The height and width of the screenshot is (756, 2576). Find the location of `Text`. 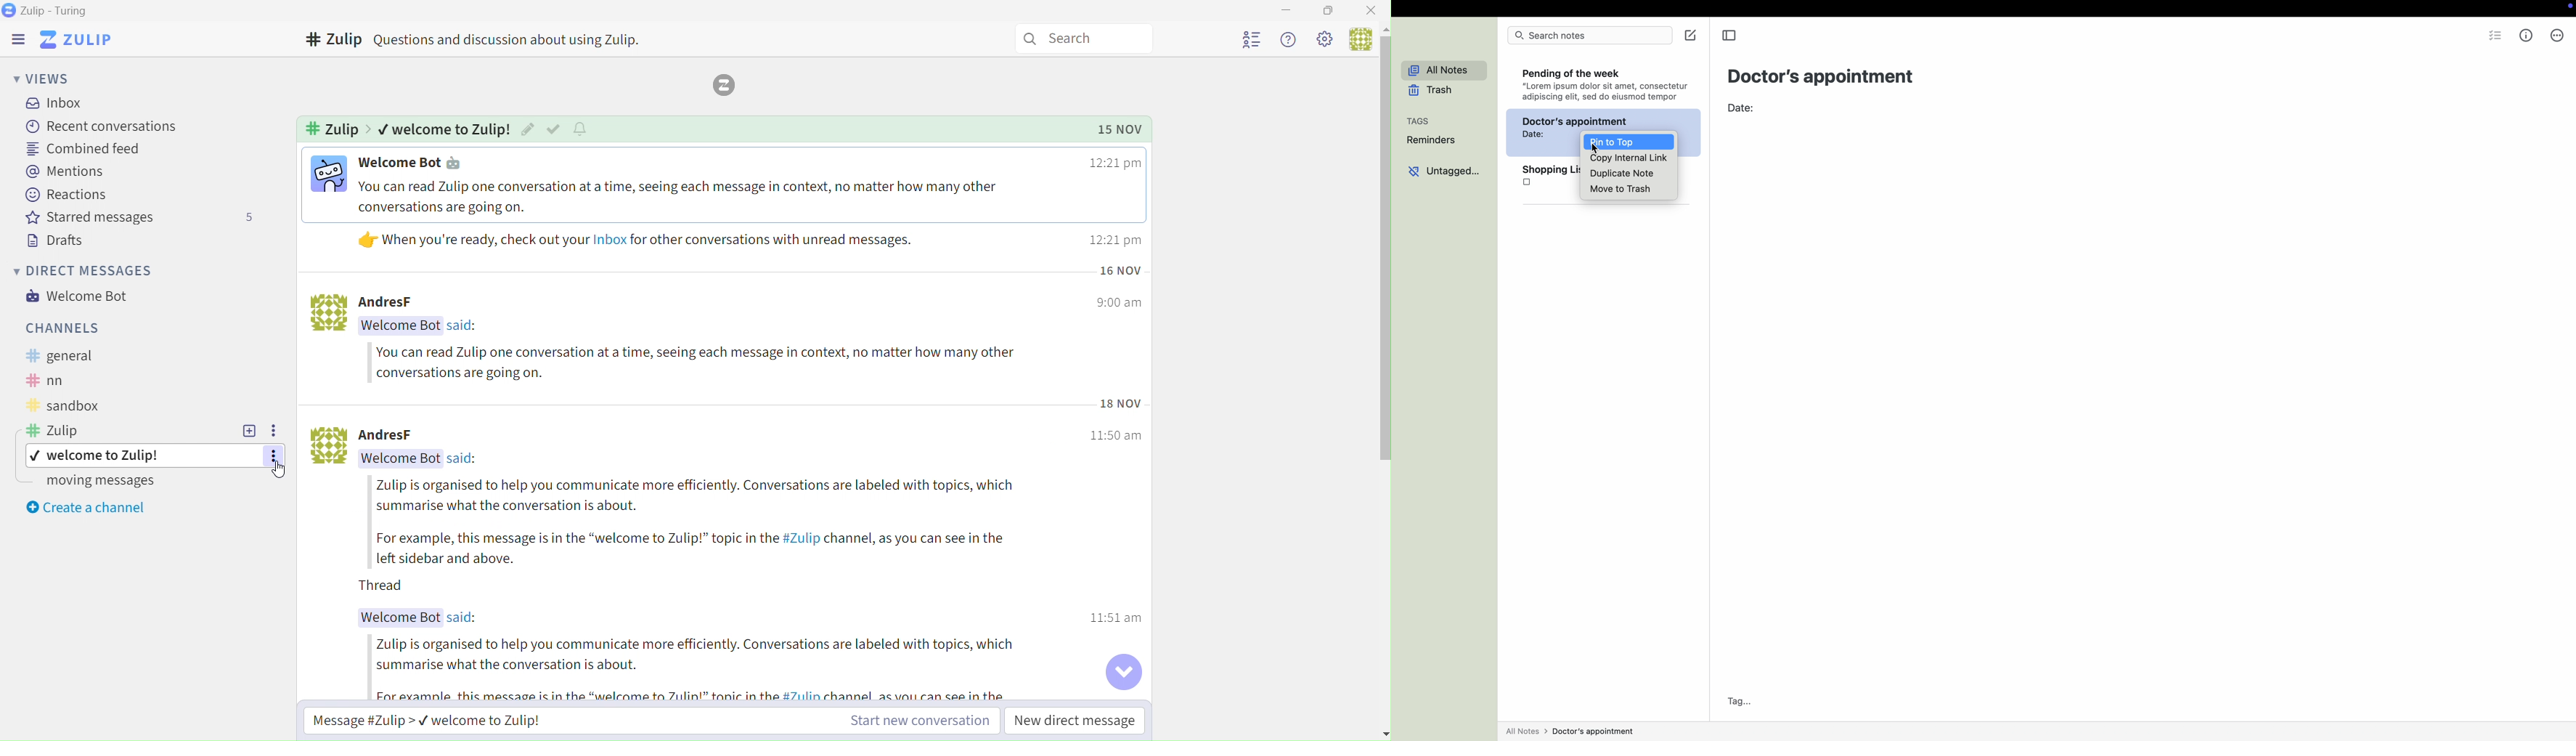

Text is located at coordinates (706, 656).